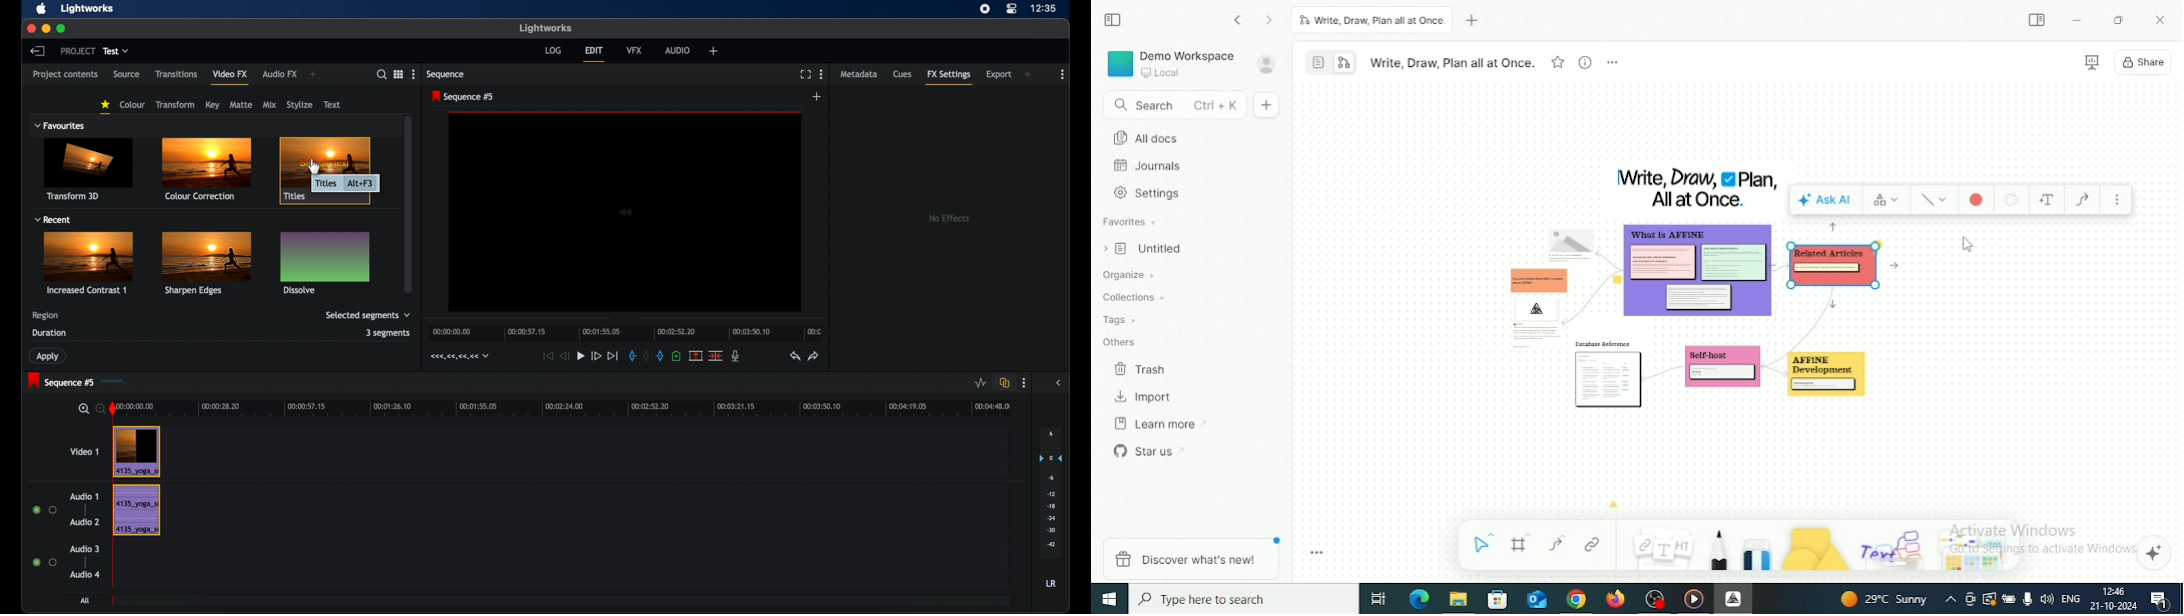 This screenshot has width=2184, height=616. What do you see at coordinates (859, 73) in the screenshot?
I see `metadata` at bounding box center [859, 73].